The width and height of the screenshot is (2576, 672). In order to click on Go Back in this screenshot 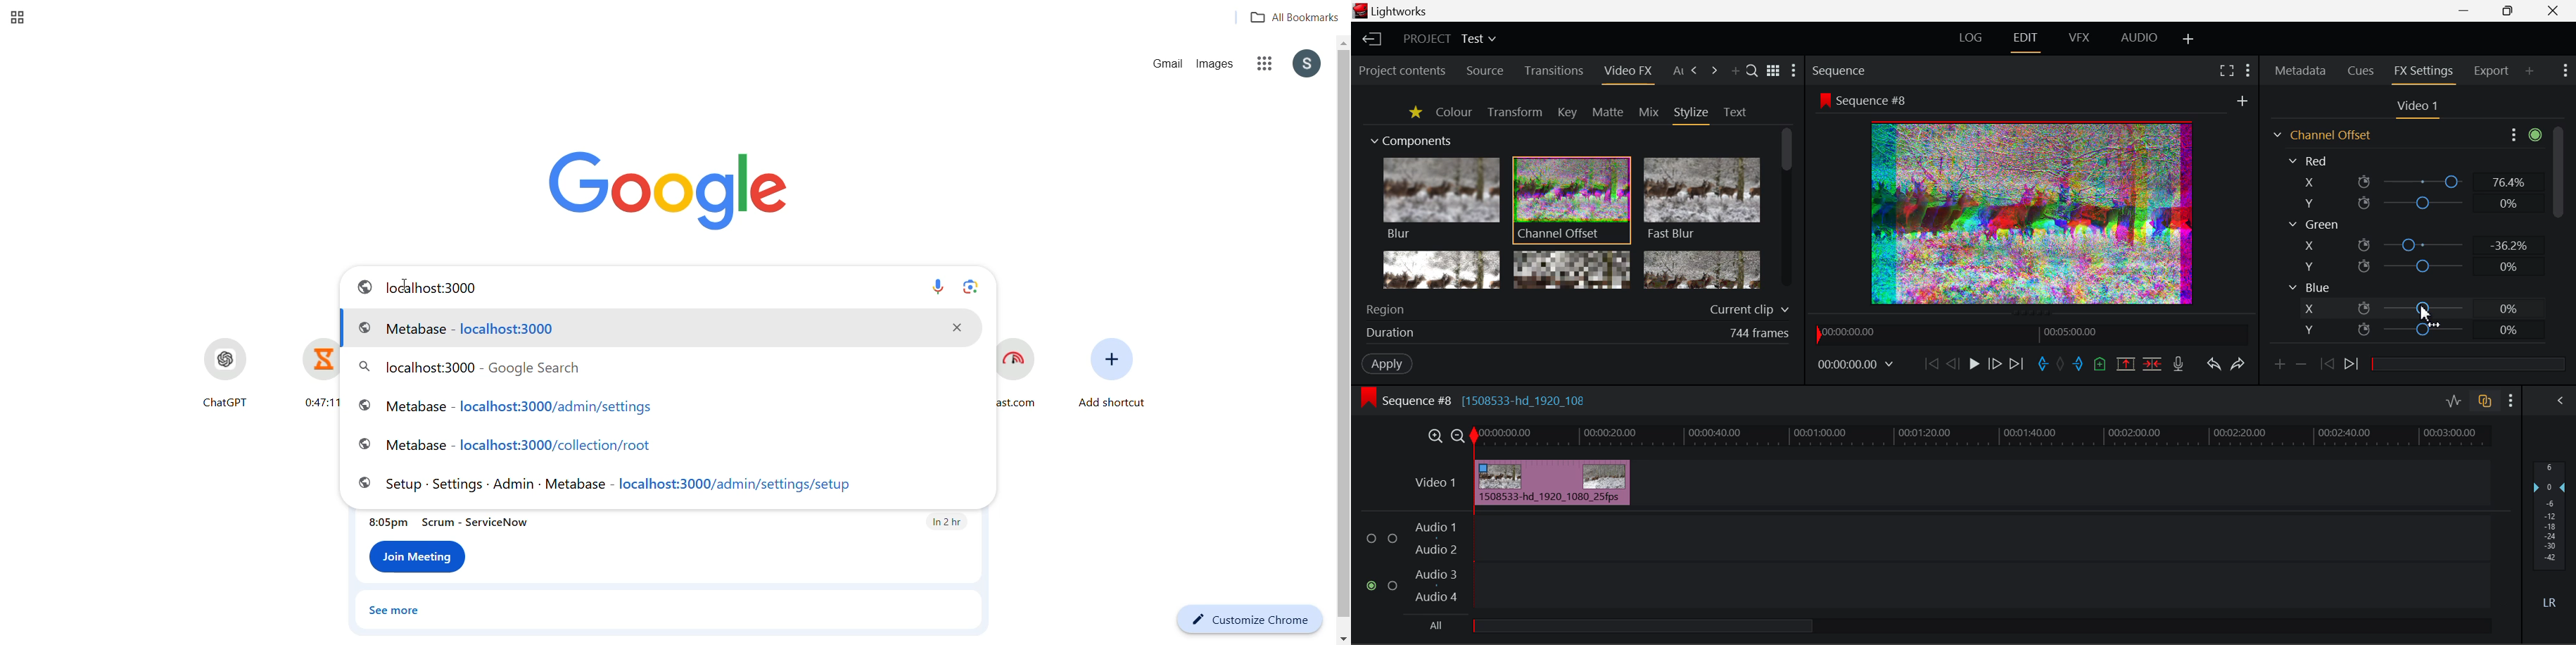, I will do `click(1951, 364)`.